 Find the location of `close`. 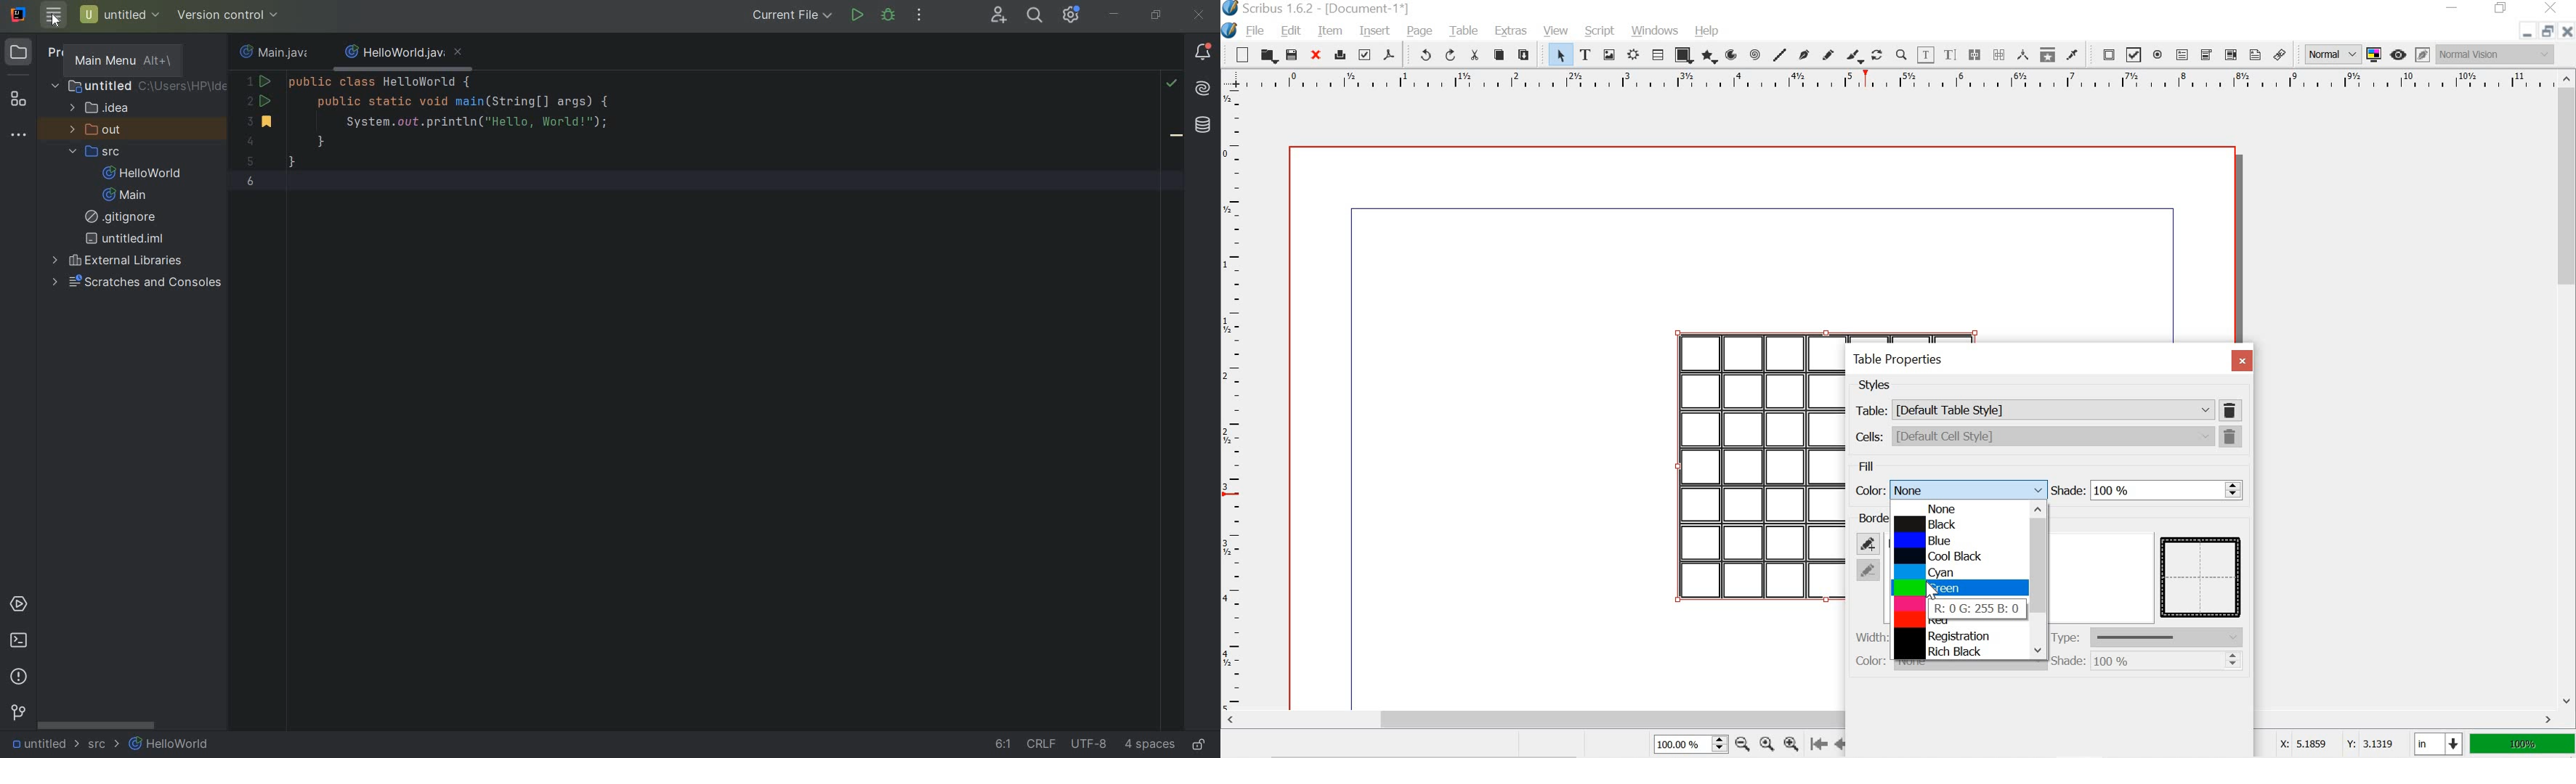

close is located at coordinates (1317, 56).